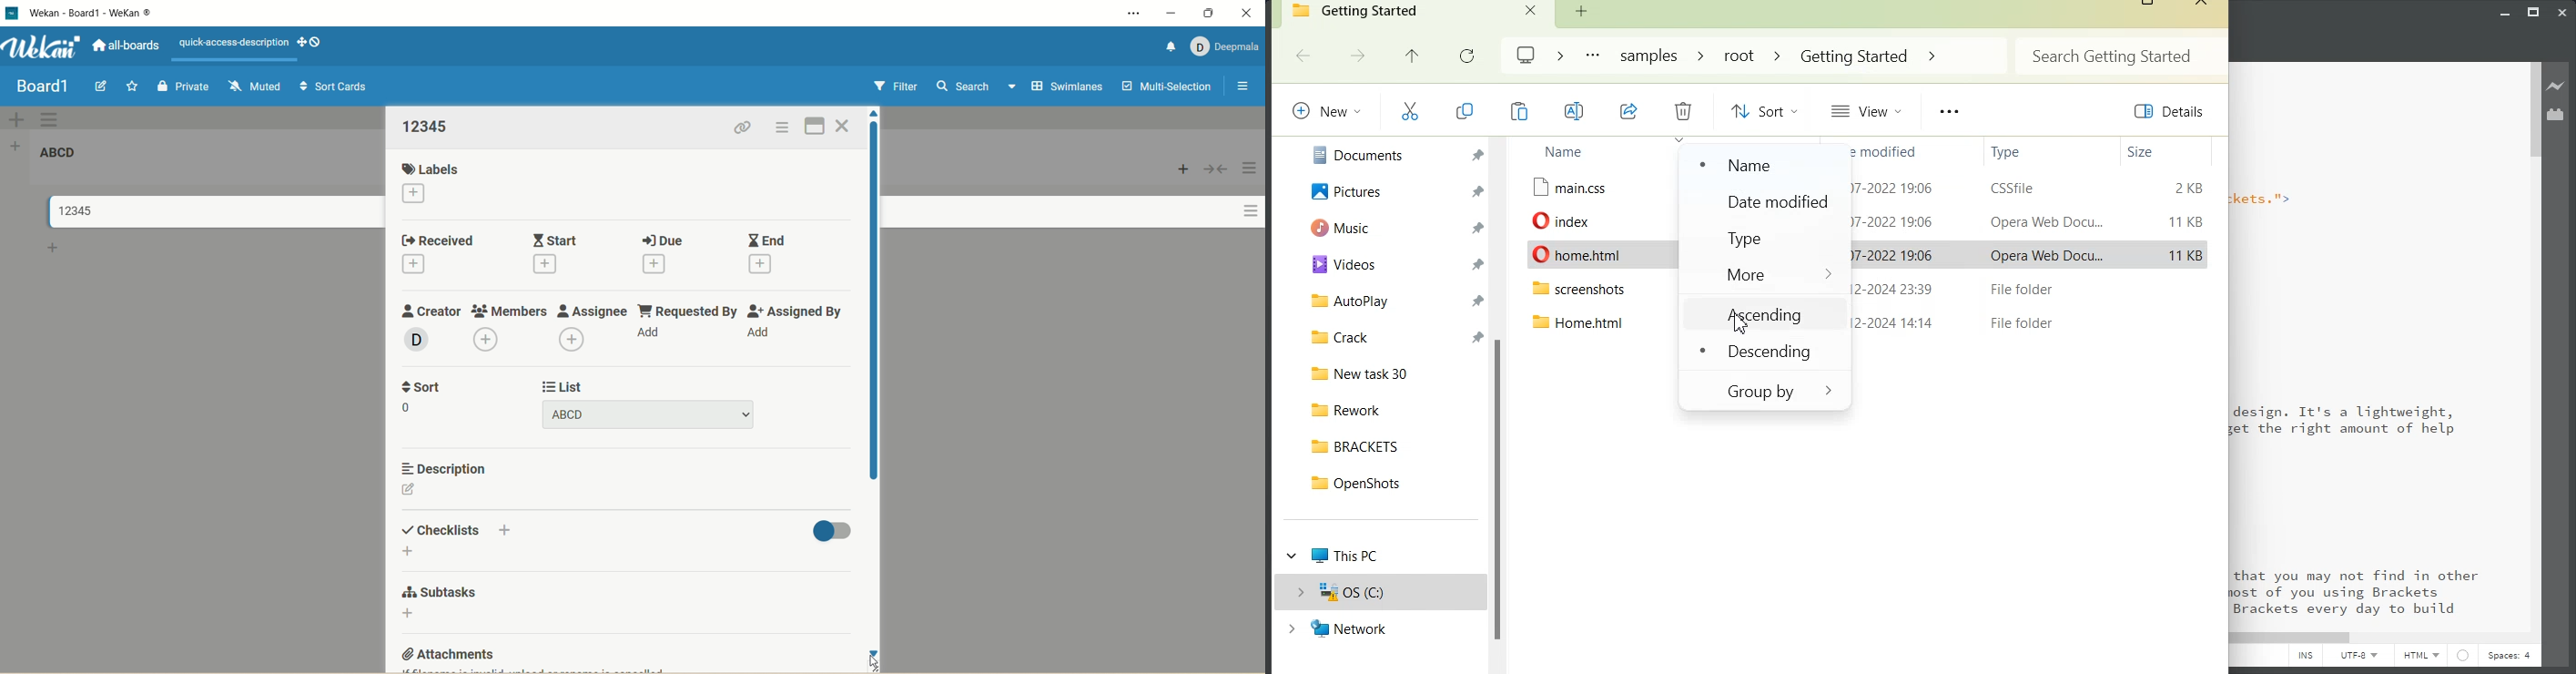 The height and width of the screenshot is (700, 2576). What do you see at coordinates (1069, 88) in the screenshot?
I see `swimlanes` at bounding box center [1069, 88].